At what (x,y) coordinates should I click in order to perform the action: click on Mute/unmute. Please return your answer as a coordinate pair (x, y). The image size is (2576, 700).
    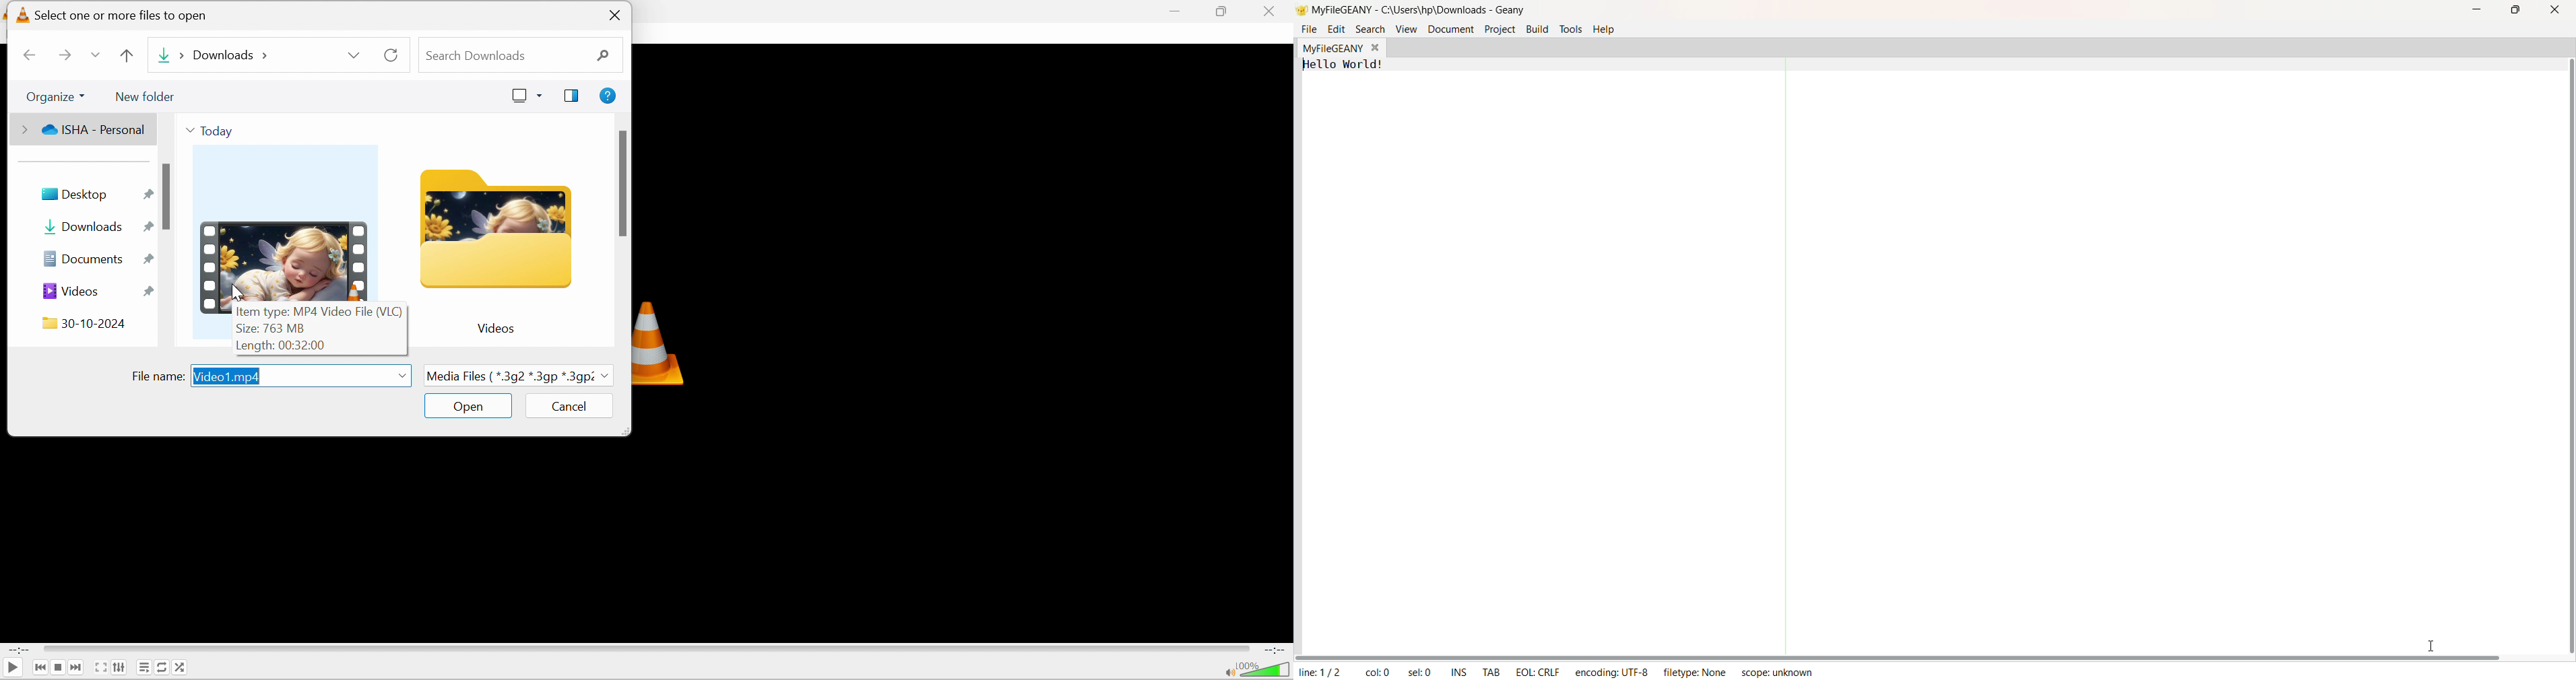
    Looking at the image, I should click on (1228, 672).